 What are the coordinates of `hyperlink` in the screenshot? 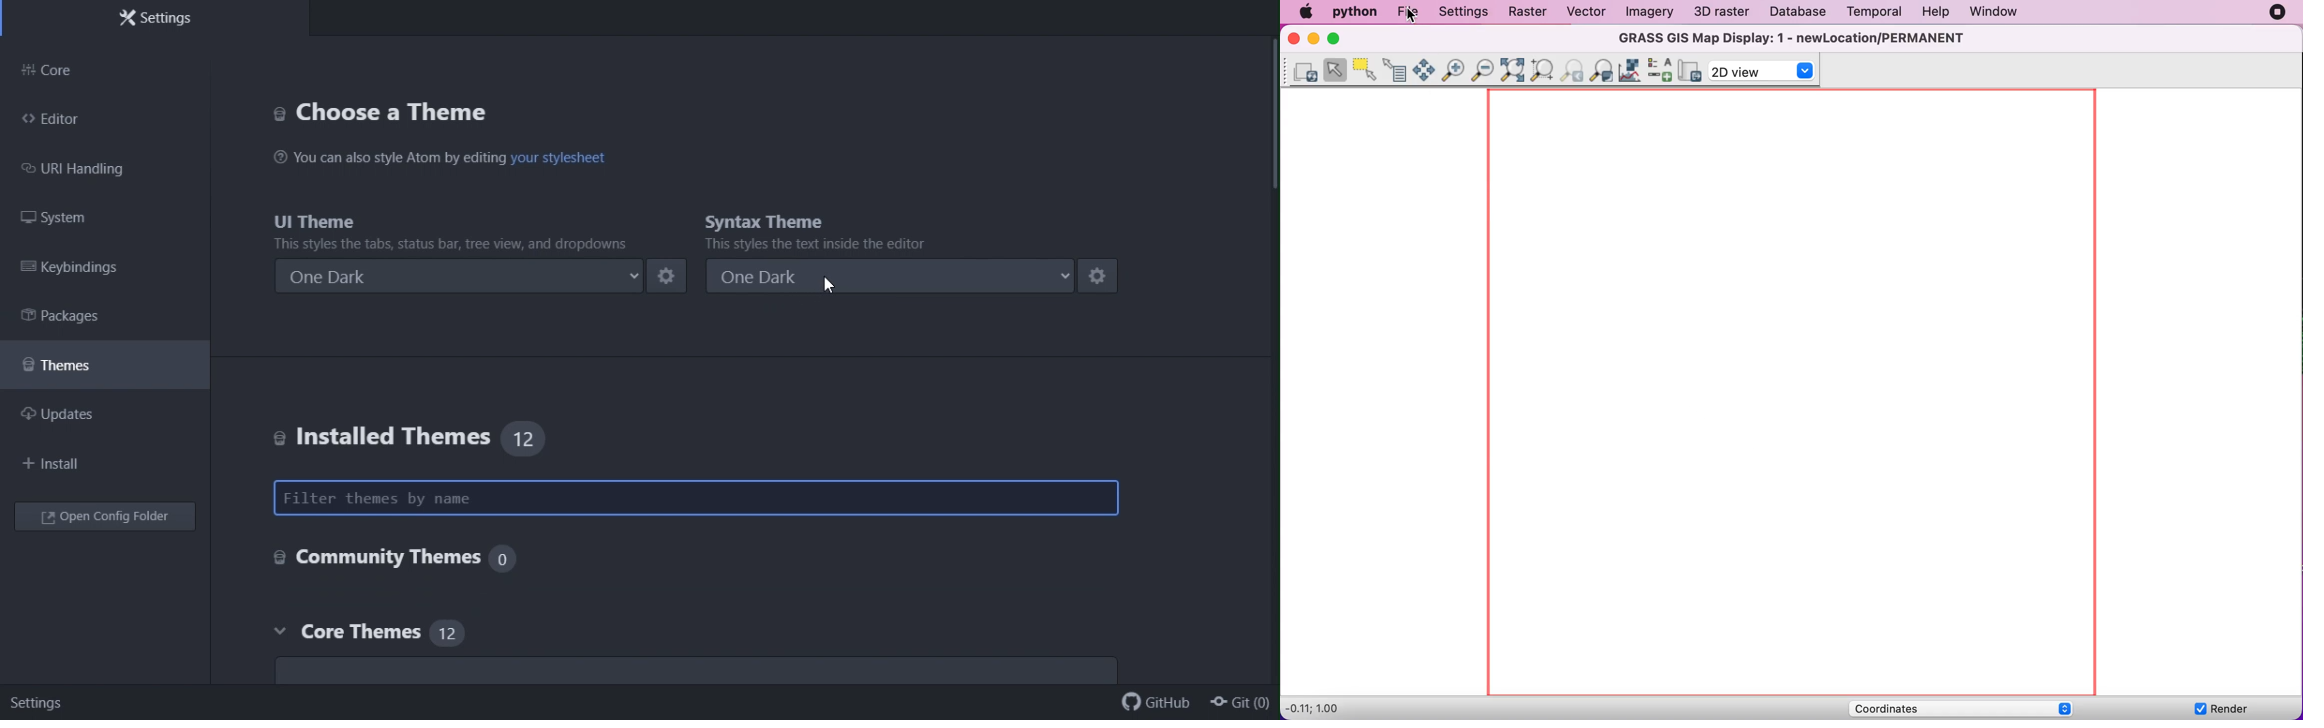 It's located at (556, 159).